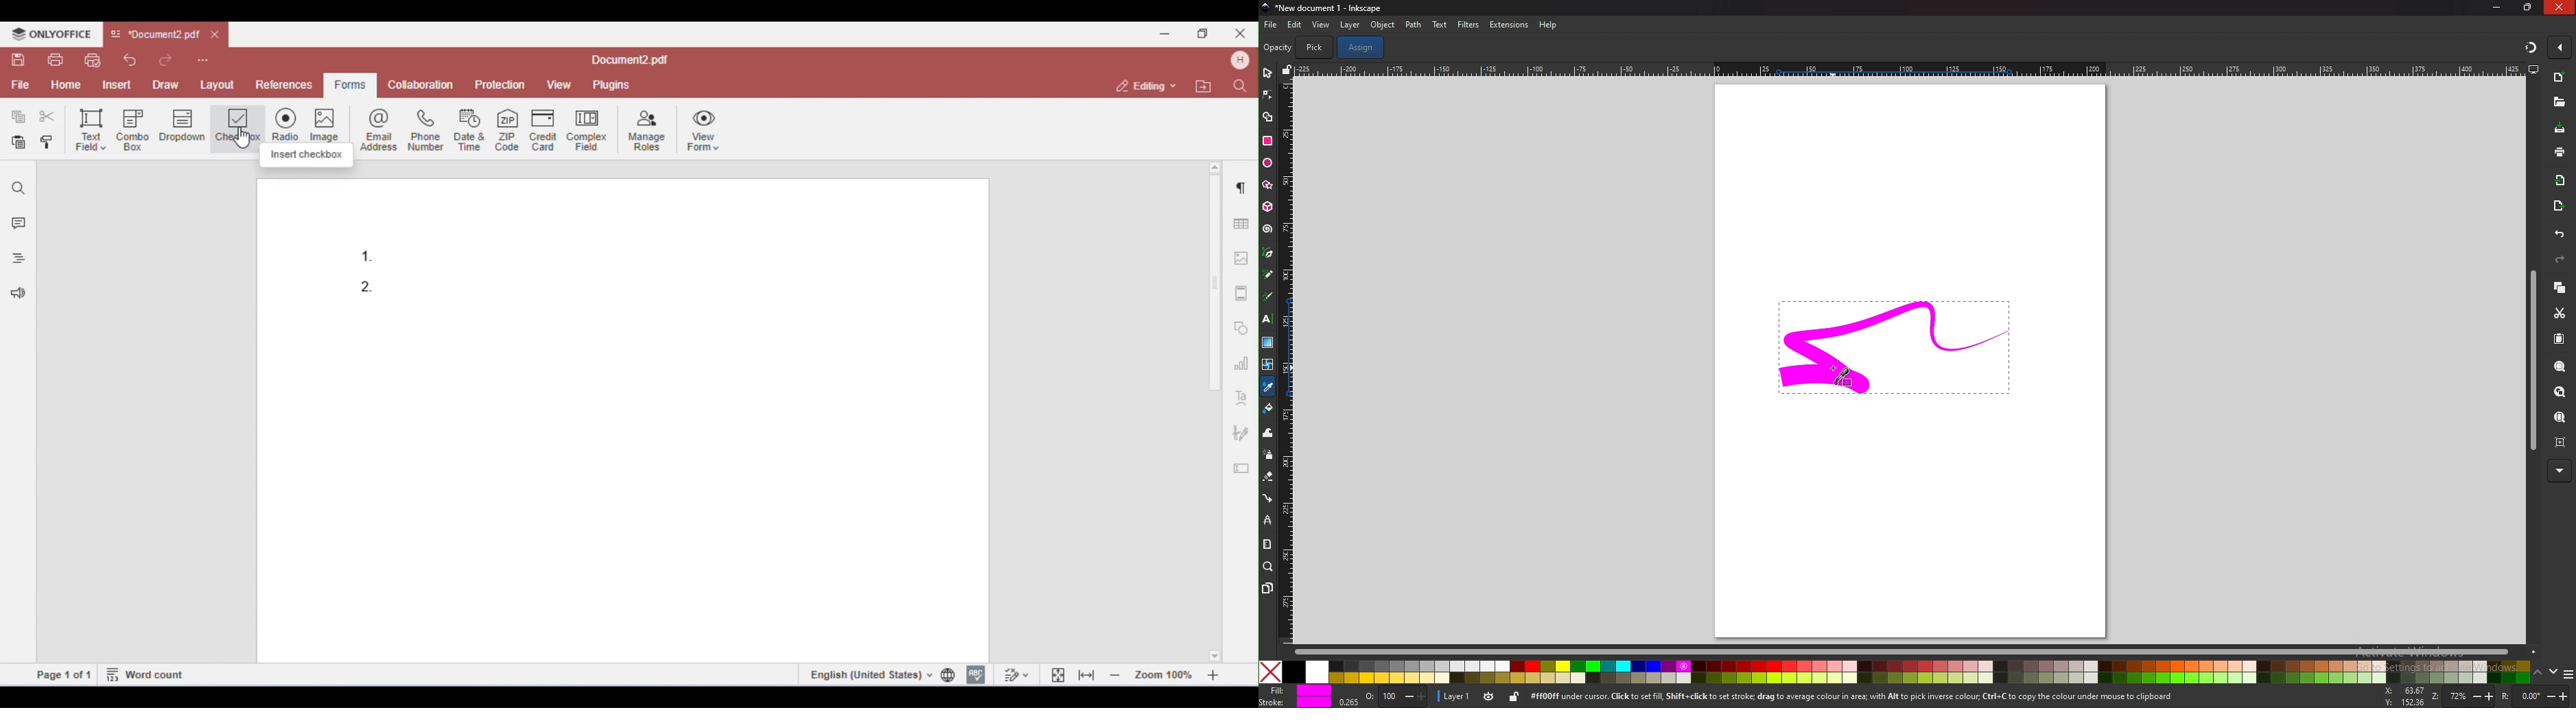 The width and height of the screenshot is (2576, 728). What do you see at coordinates (2560, 418) in the screenshot?
I see `zoom center page` at bounding box center [2560, 418].